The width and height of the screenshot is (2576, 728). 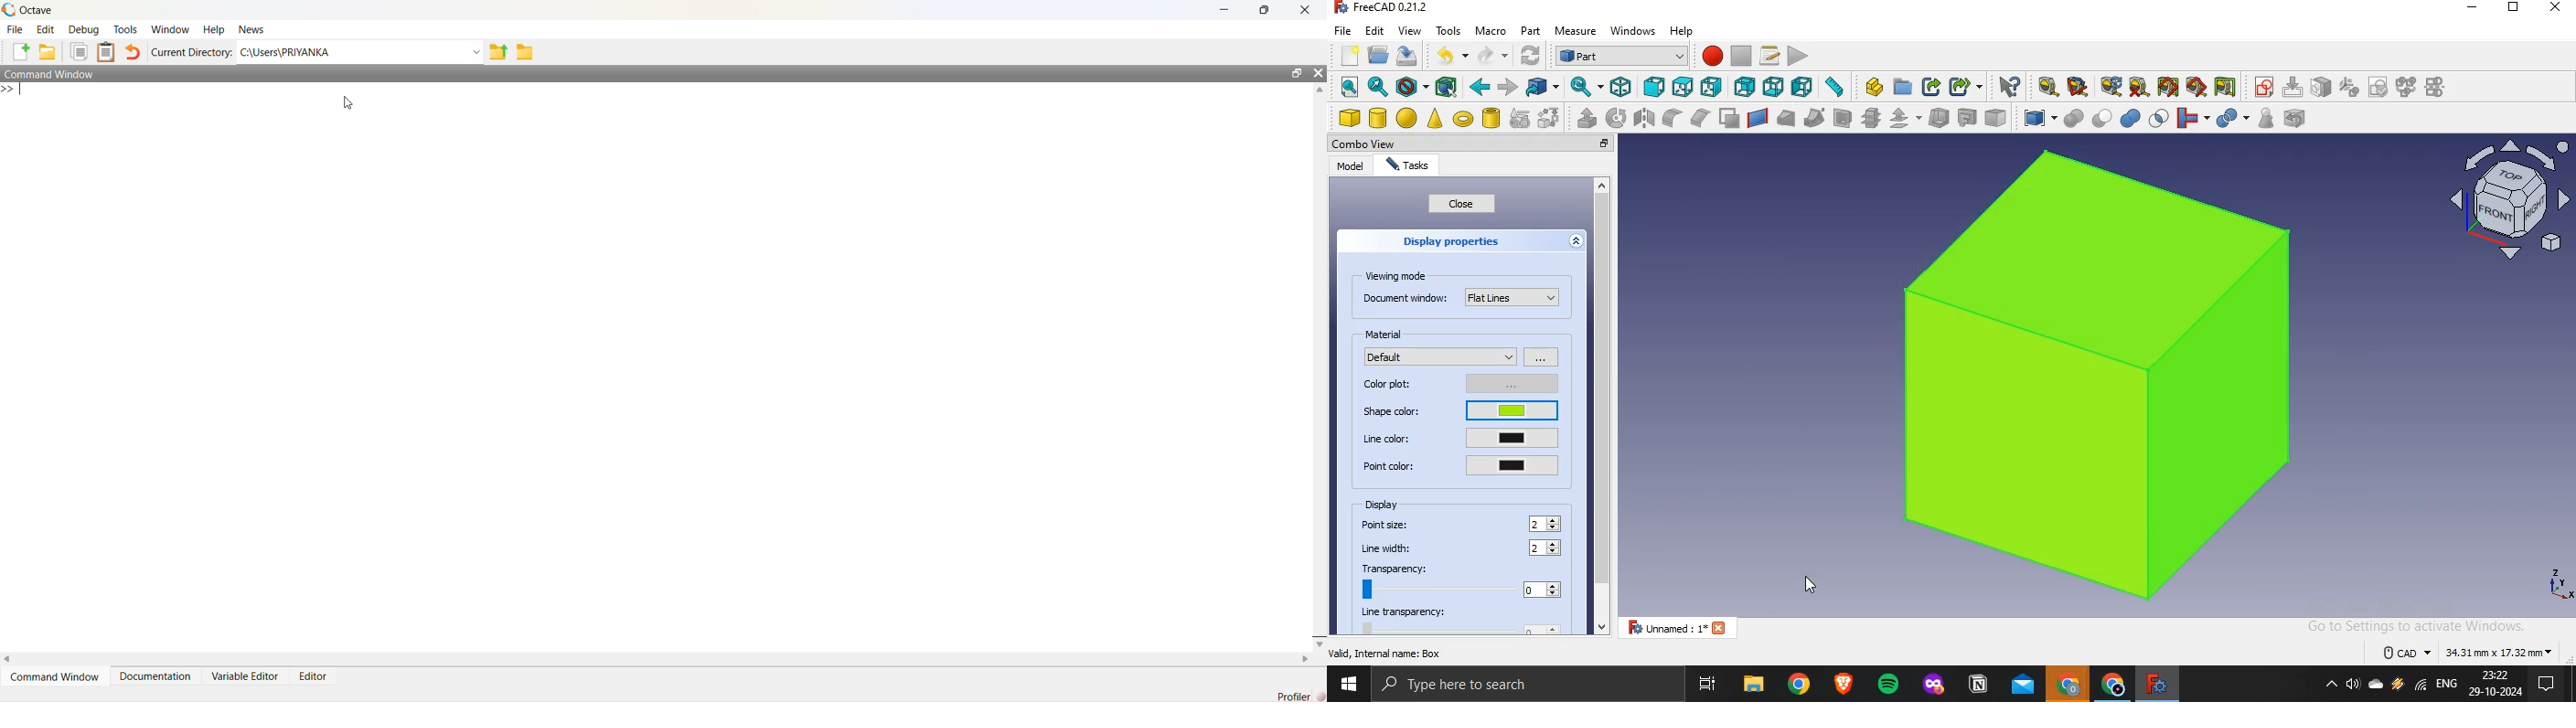 What do you see at coordinates (1490, 31) in the screenshot?
I see `macro` at bounding box center [1490, 31].